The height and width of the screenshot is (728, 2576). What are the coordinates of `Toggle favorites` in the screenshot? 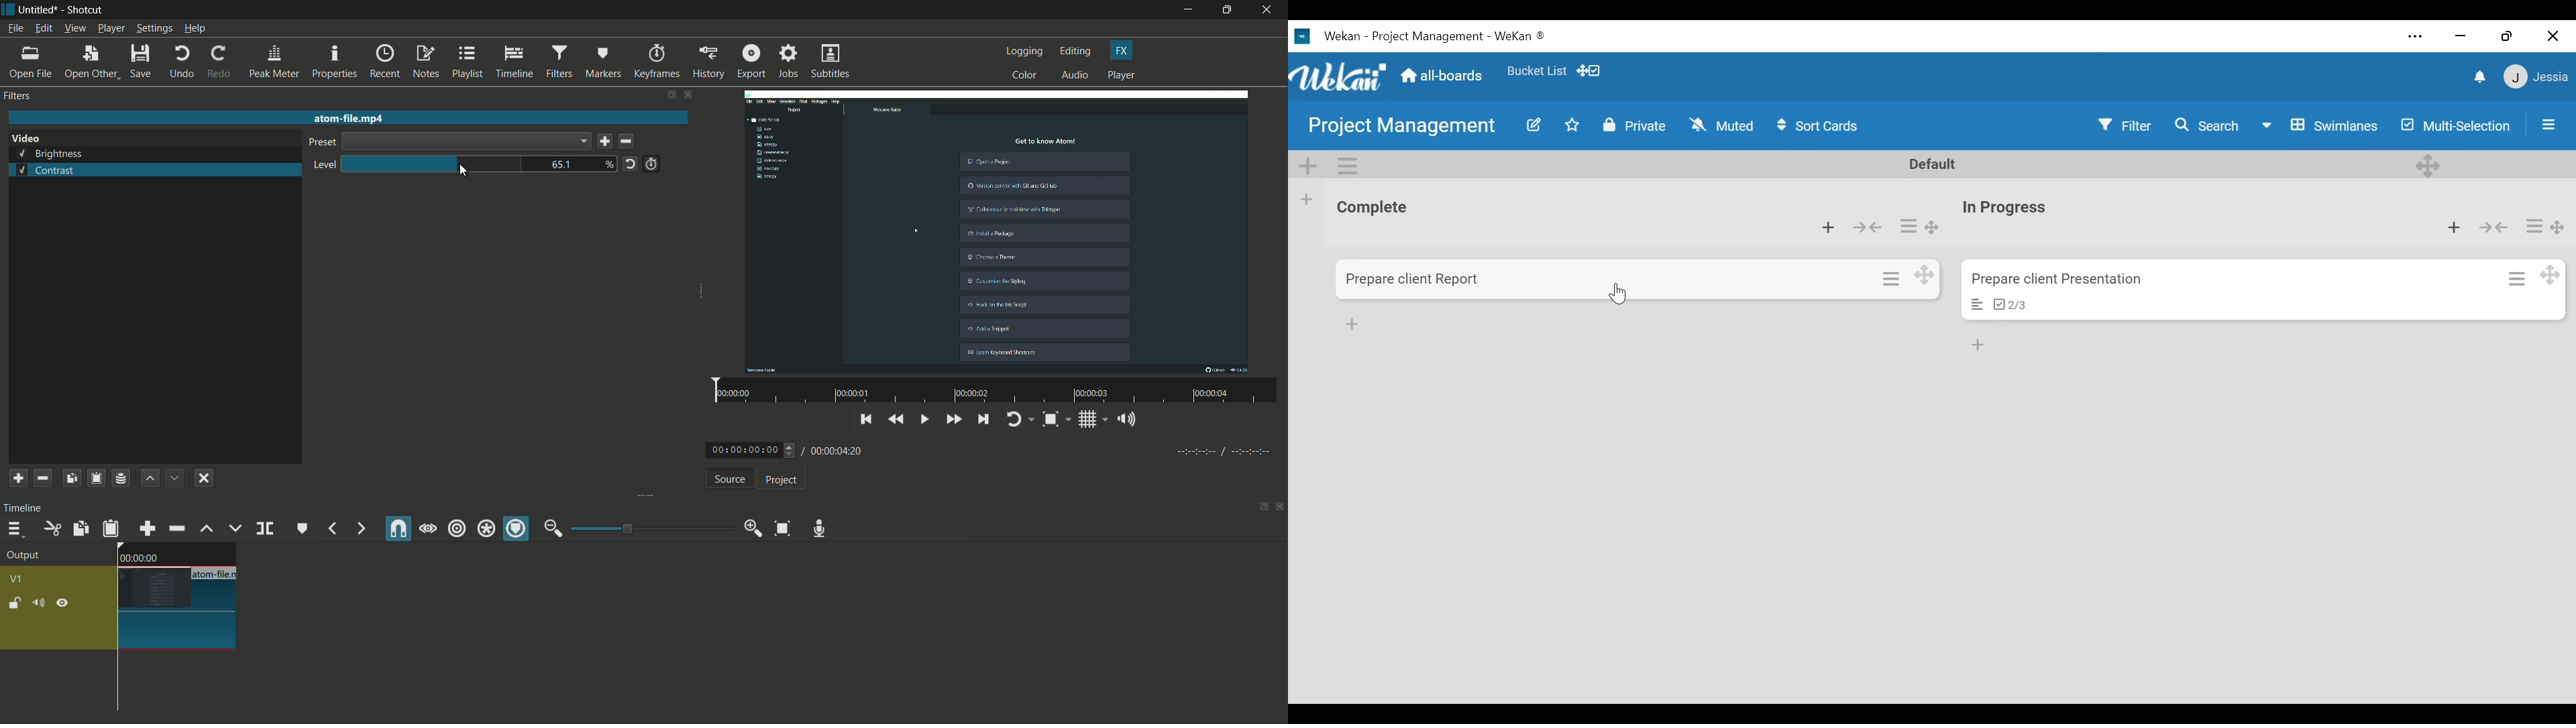 It's located at (1573, 125).